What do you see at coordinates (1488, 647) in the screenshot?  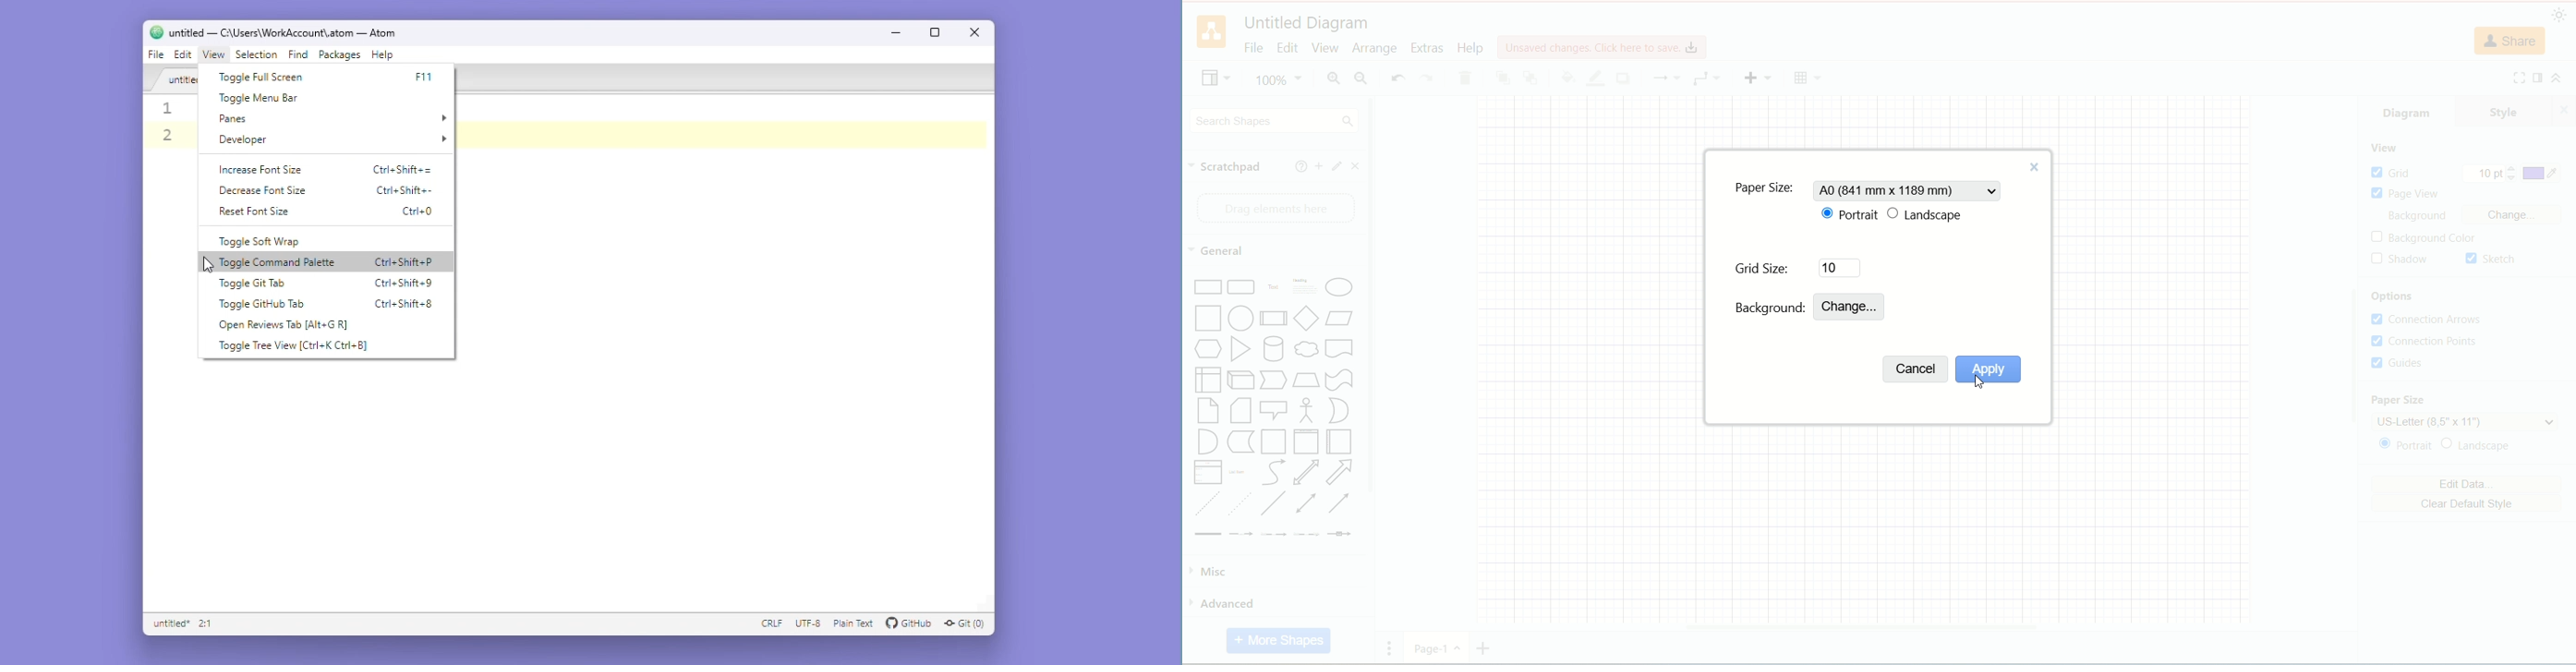 I see `add page` at bounding box center [1488, 647].